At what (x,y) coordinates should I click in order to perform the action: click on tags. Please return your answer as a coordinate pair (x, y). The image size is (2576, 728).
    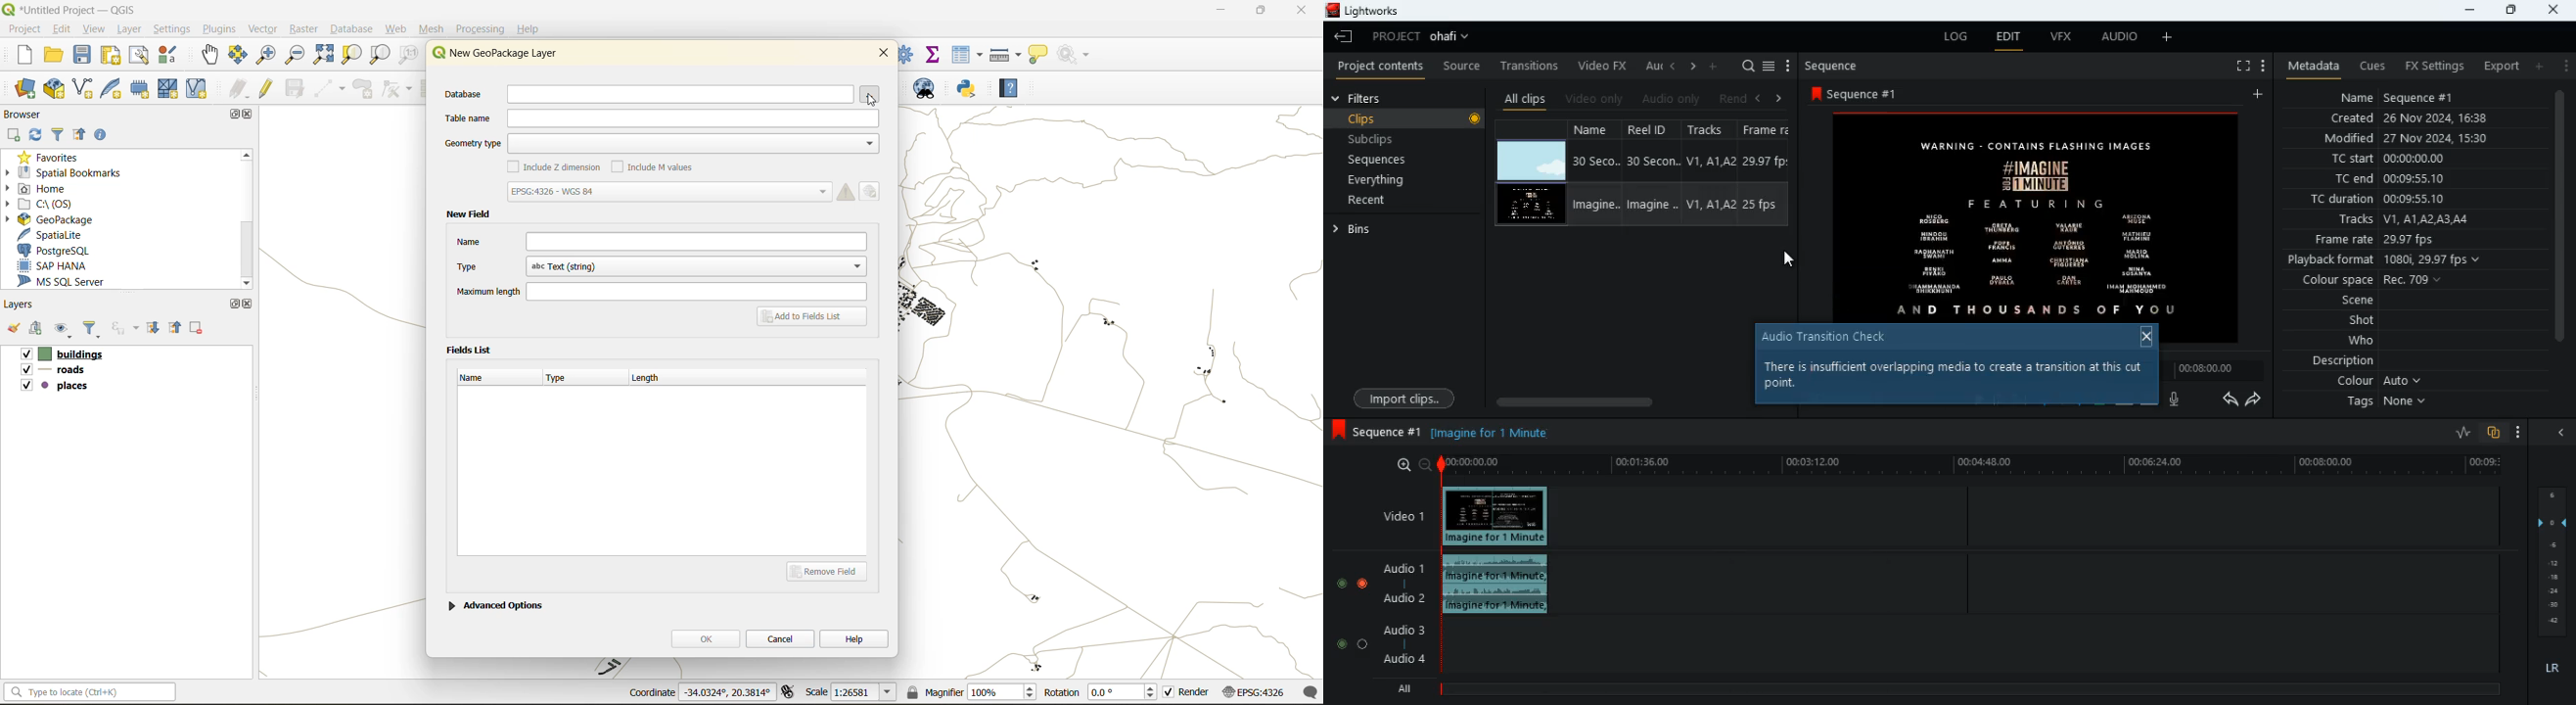
    Looking at the image, I should click on (2391, 402).